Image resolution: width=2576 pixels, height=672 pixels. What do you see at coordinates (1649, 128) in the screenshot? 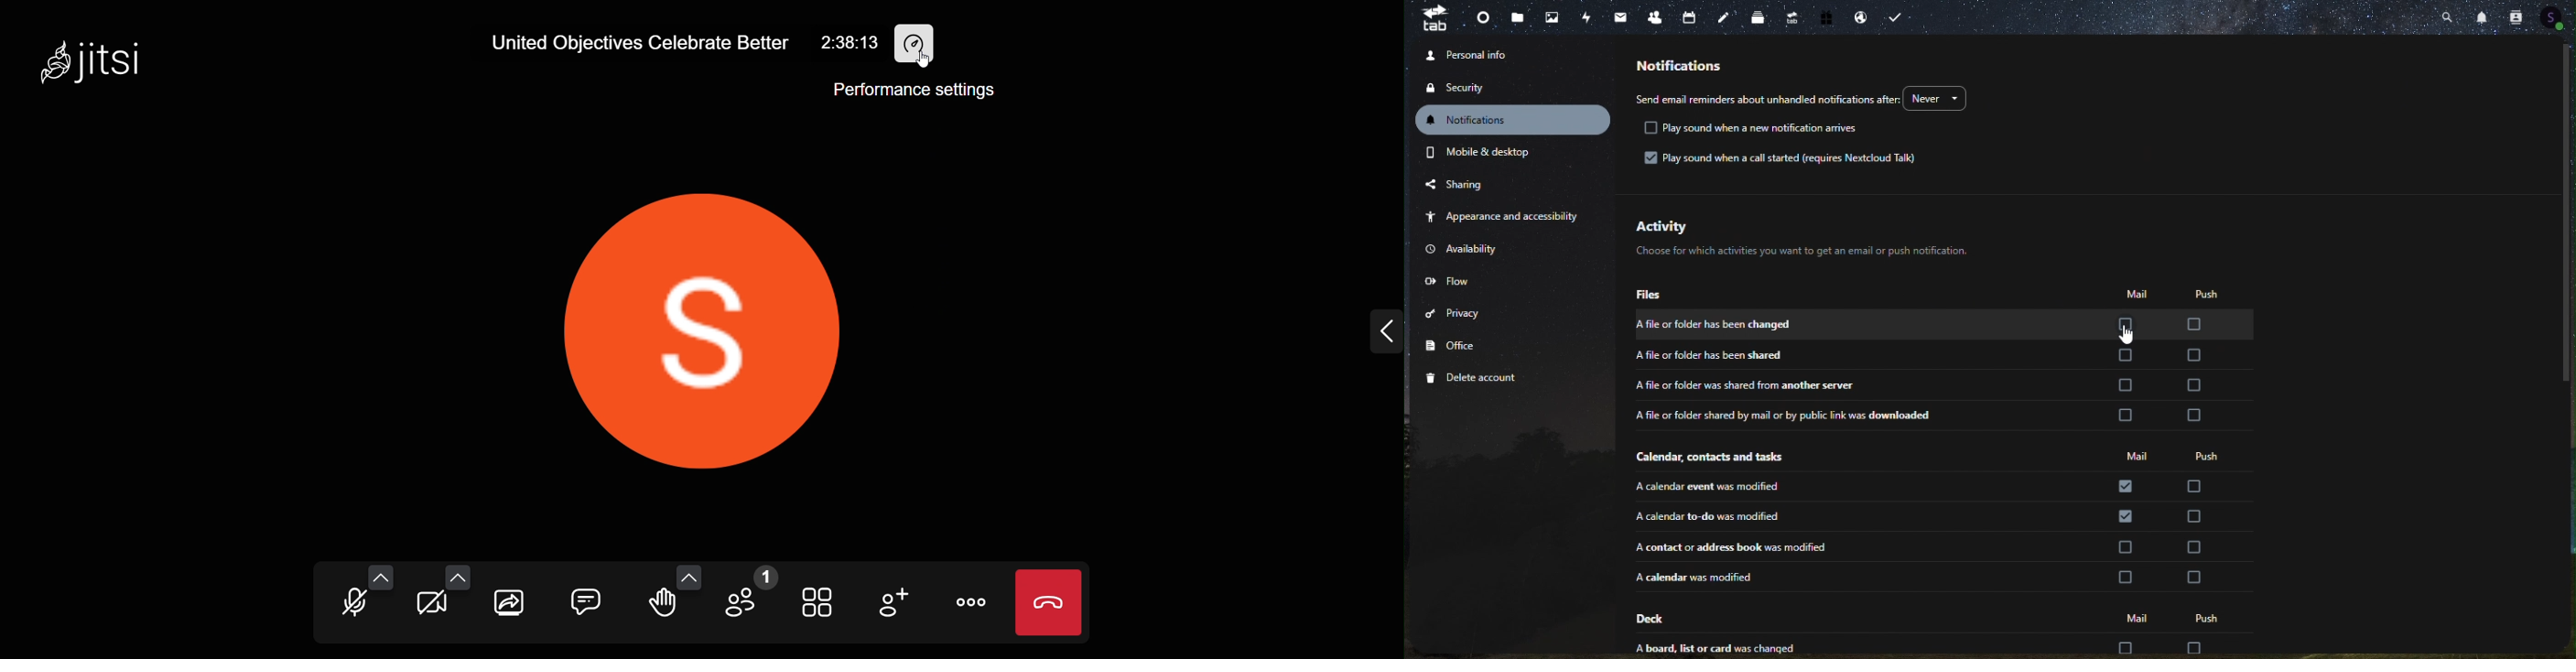
I see `check box` at bounding box center [1649, 128].